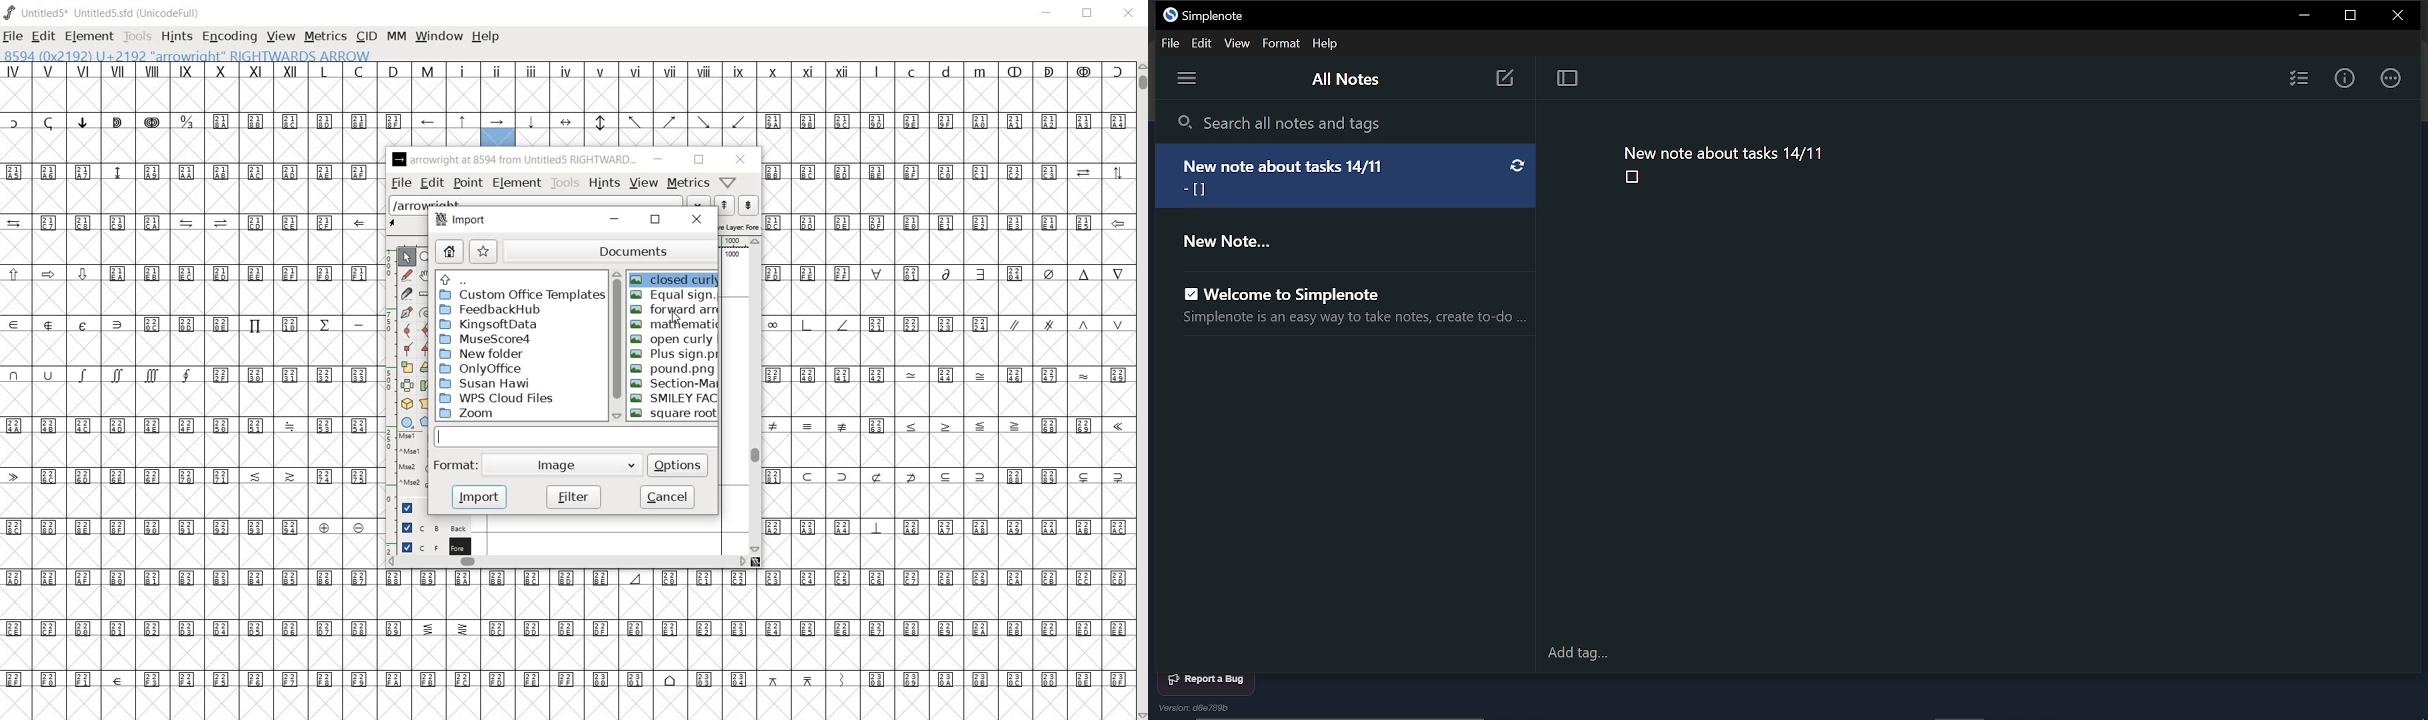 Image resolution: width=2436 pixels, height=728 pixels. Describe the element at coordinates (2390, 77) in the screenshot. I see `Actions` at that location.